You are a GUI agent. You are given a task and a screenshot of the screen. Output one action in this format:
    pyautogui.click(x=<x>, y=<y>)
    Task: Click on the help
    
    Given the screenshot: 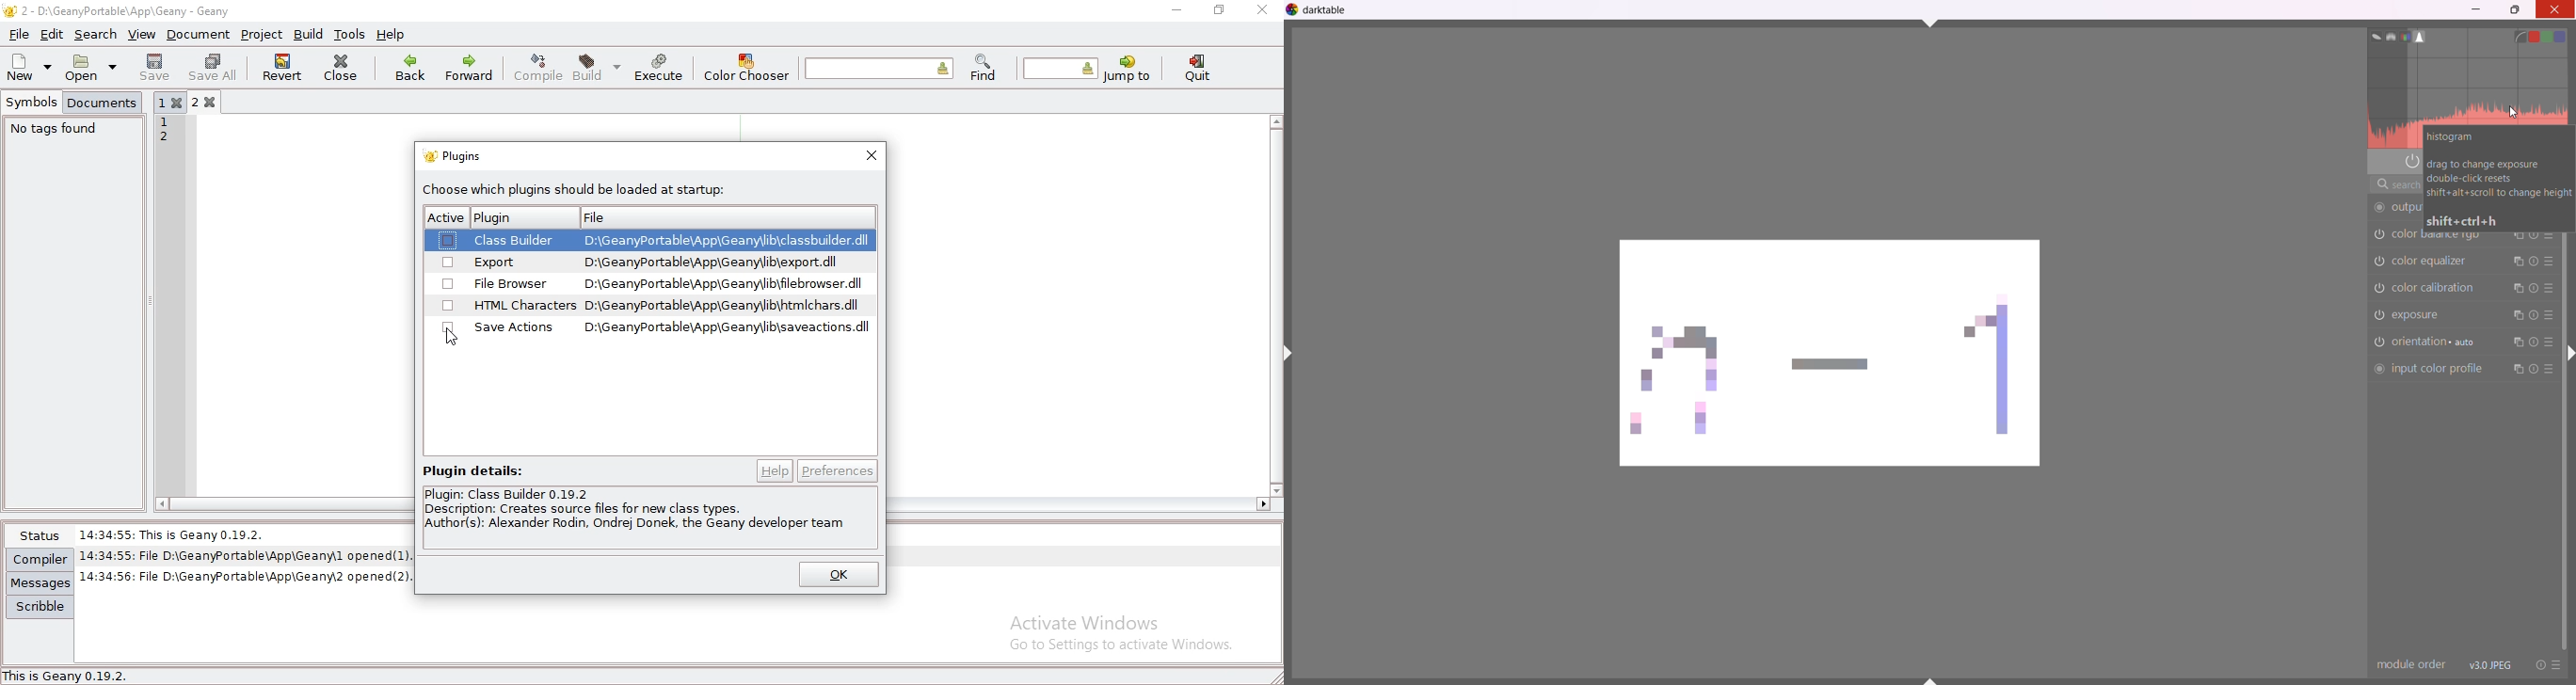 What is the action you would take?
    pyautogui.click(x=391, y=34)
    